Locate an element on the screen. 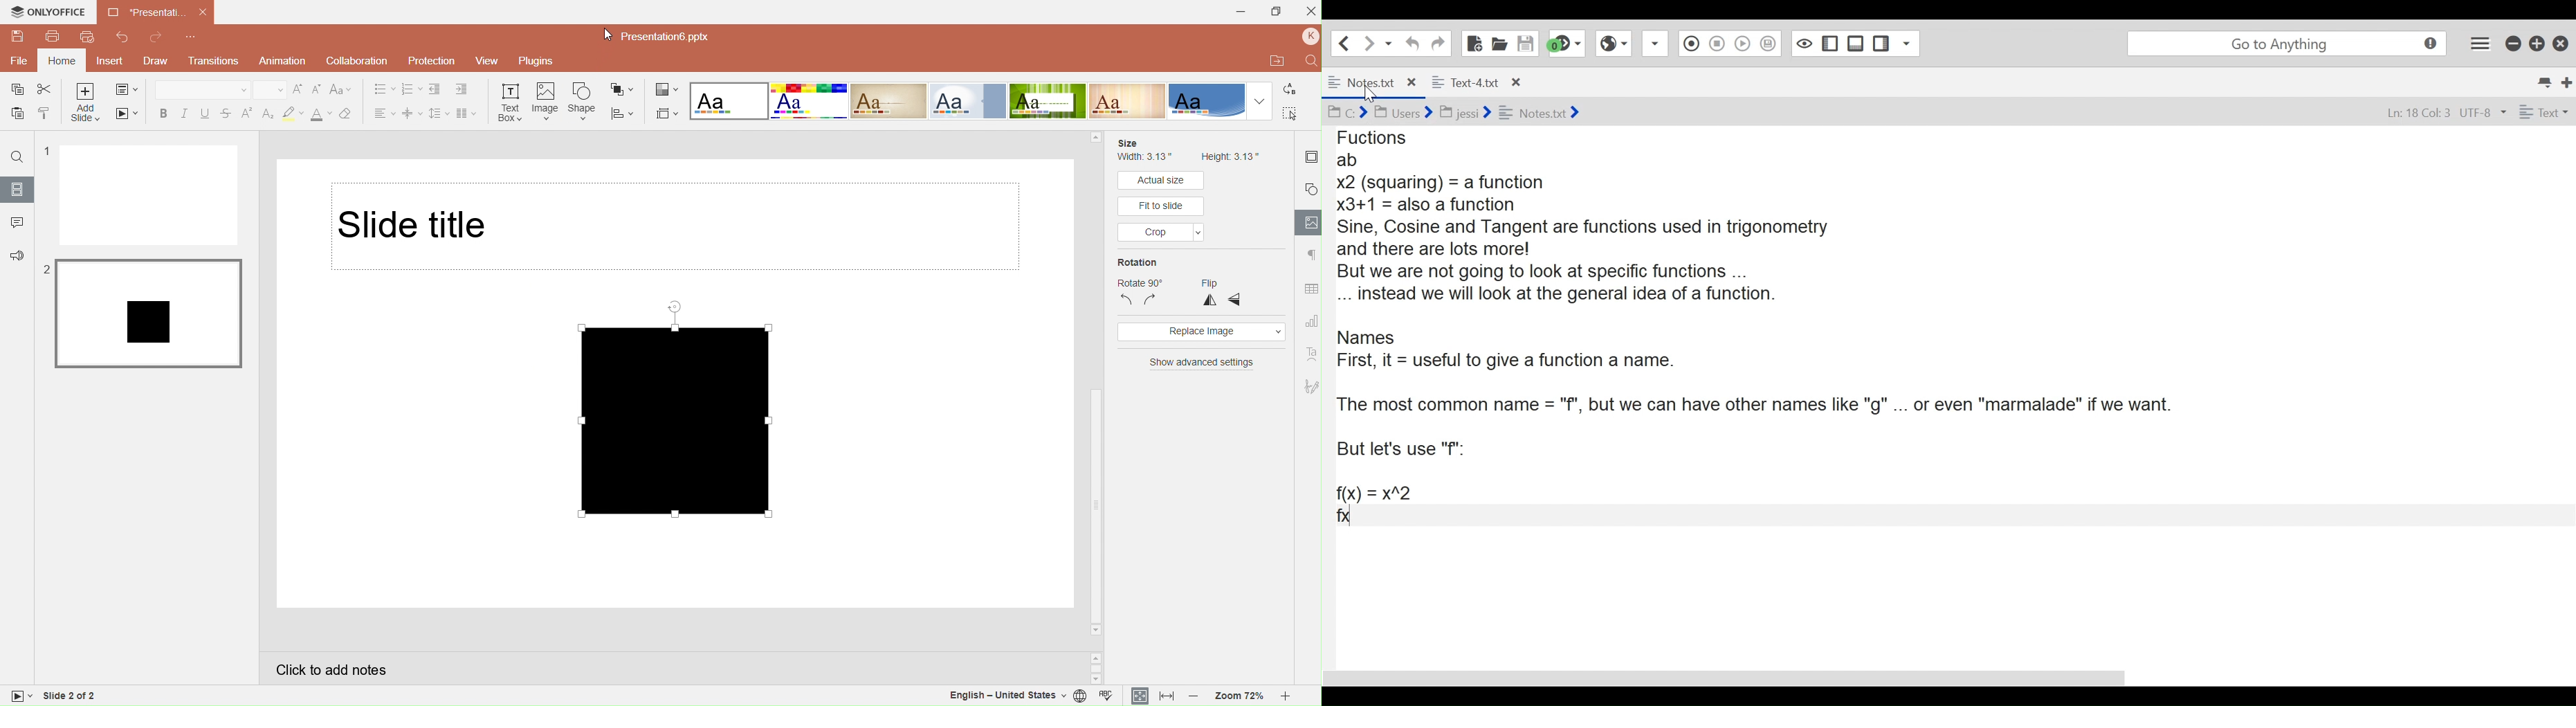  Presentation file is located at coordinates (670, 39).